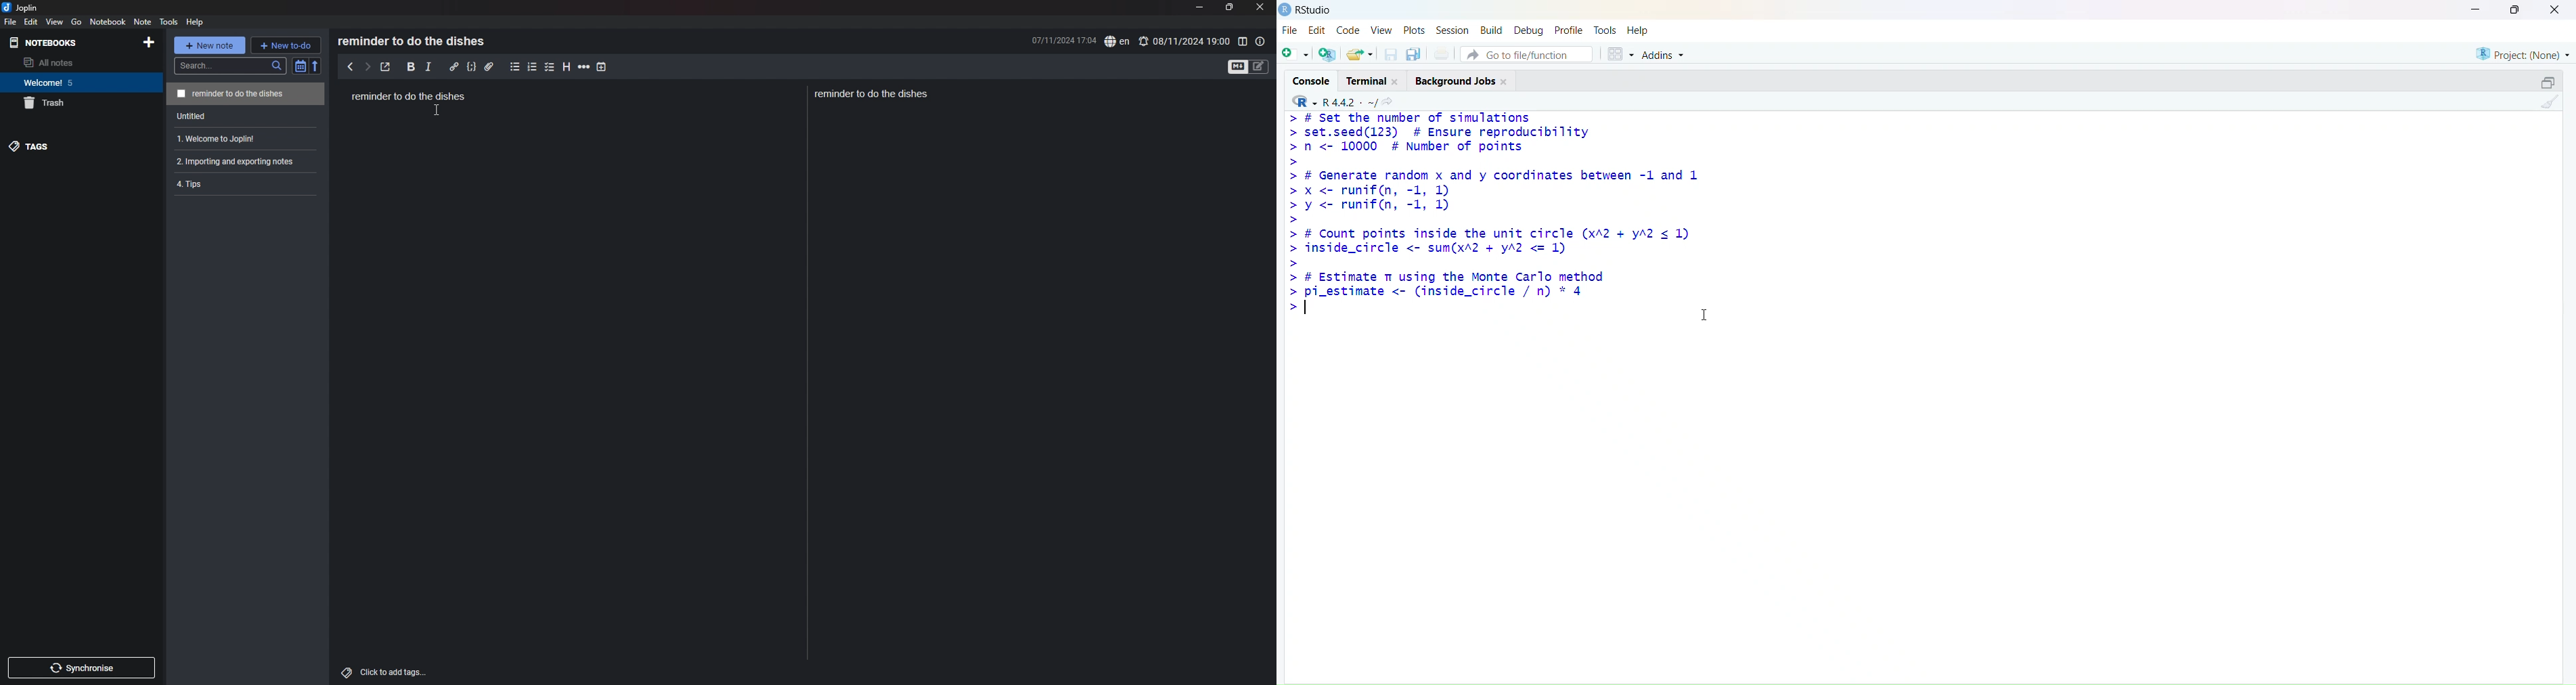 Image resolution: width=2576 pixels, height=700 pixels. What do you see at coordinates (1501, 225) in the screenshot?
I see `# FF SI WN VIEW YN TED SS SS
> set.seed(123) # Ensure reproducibility

> n <- 10000 # Number of points

>

> # Generate random x and y coordinates between -1 and 1
> x <= runif(n, -1, 1)

> y <= runif(n, -1, 1)

>

> # Count points inside the unit circle (xA2 + yA2 <1)

> inside_circle <- sum(xA2 + yA2 <= 1)

>

> # Estimate m using the Monte Carlo method

> pi_estimate <- (inside_circle / n) * 4

>| 1` at bounding box center [1501, 225].